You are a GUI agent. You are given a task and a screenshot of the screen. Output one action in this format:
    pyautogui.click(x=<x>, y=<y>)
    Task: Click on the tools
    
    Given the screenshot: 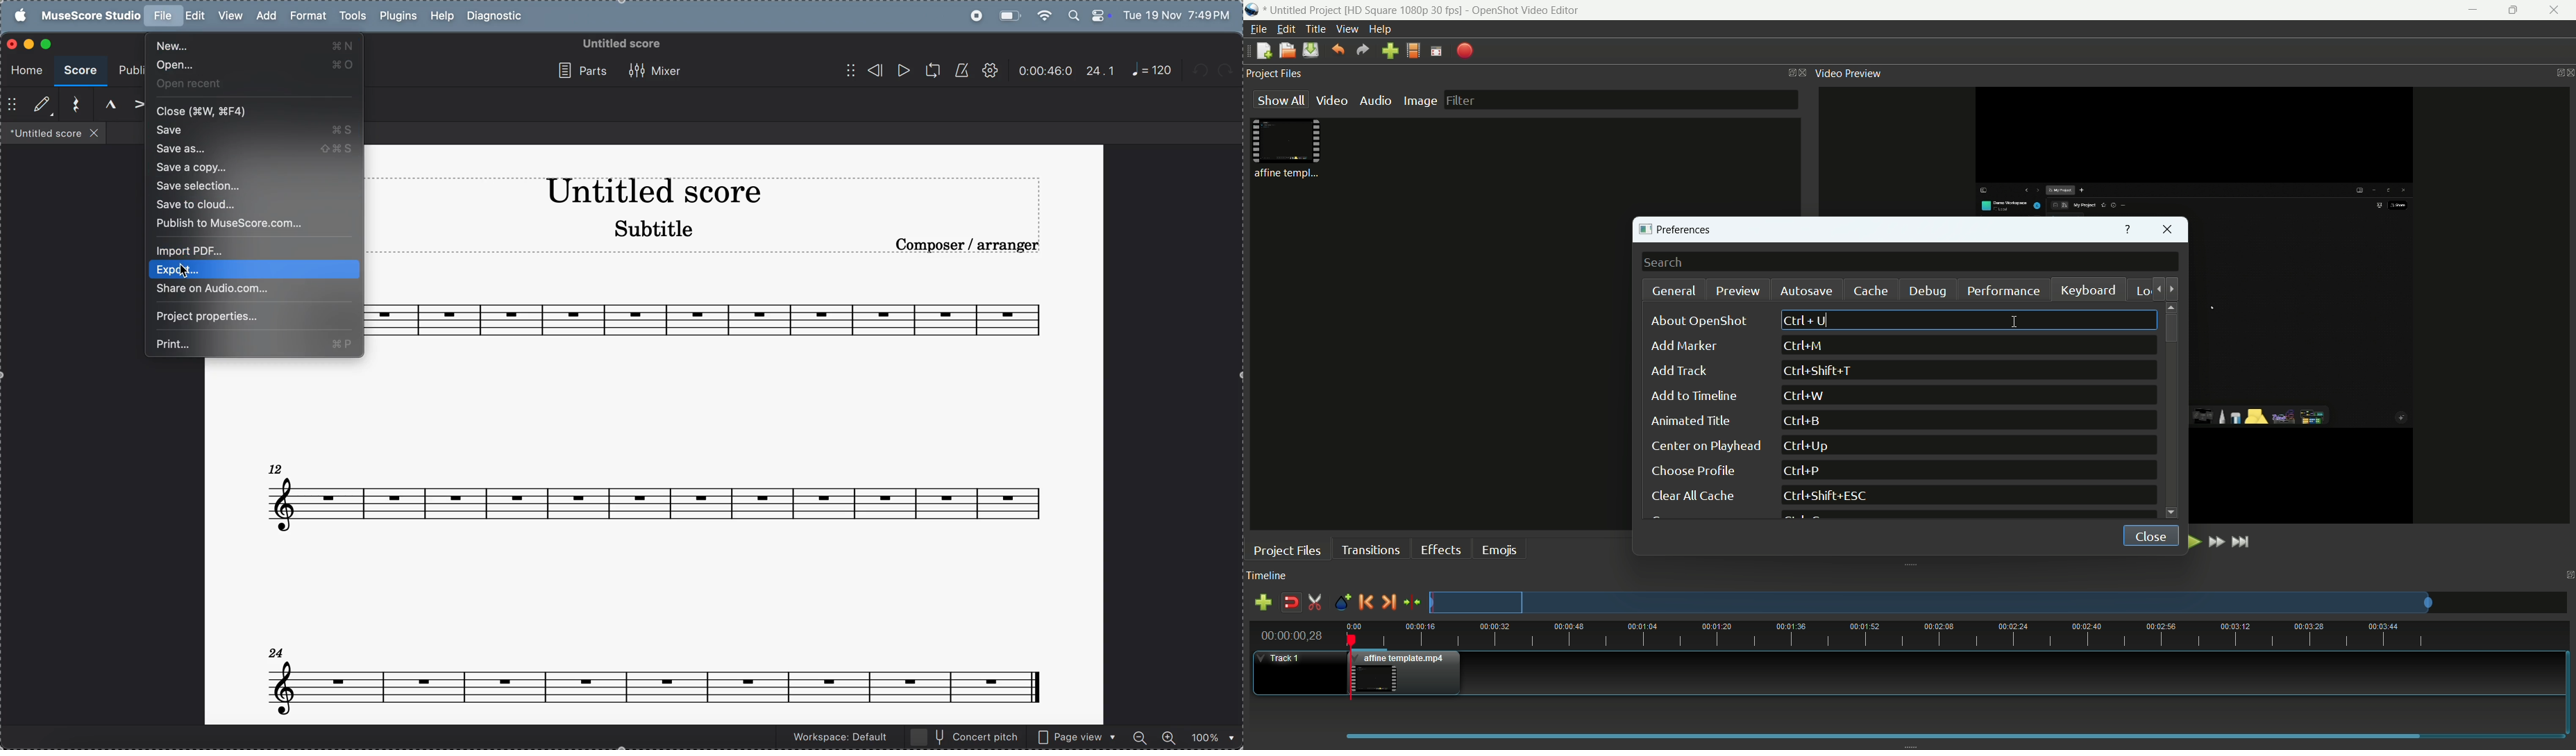 What is the action you would take?
    pyautogui.click(x=352, y=17)
    